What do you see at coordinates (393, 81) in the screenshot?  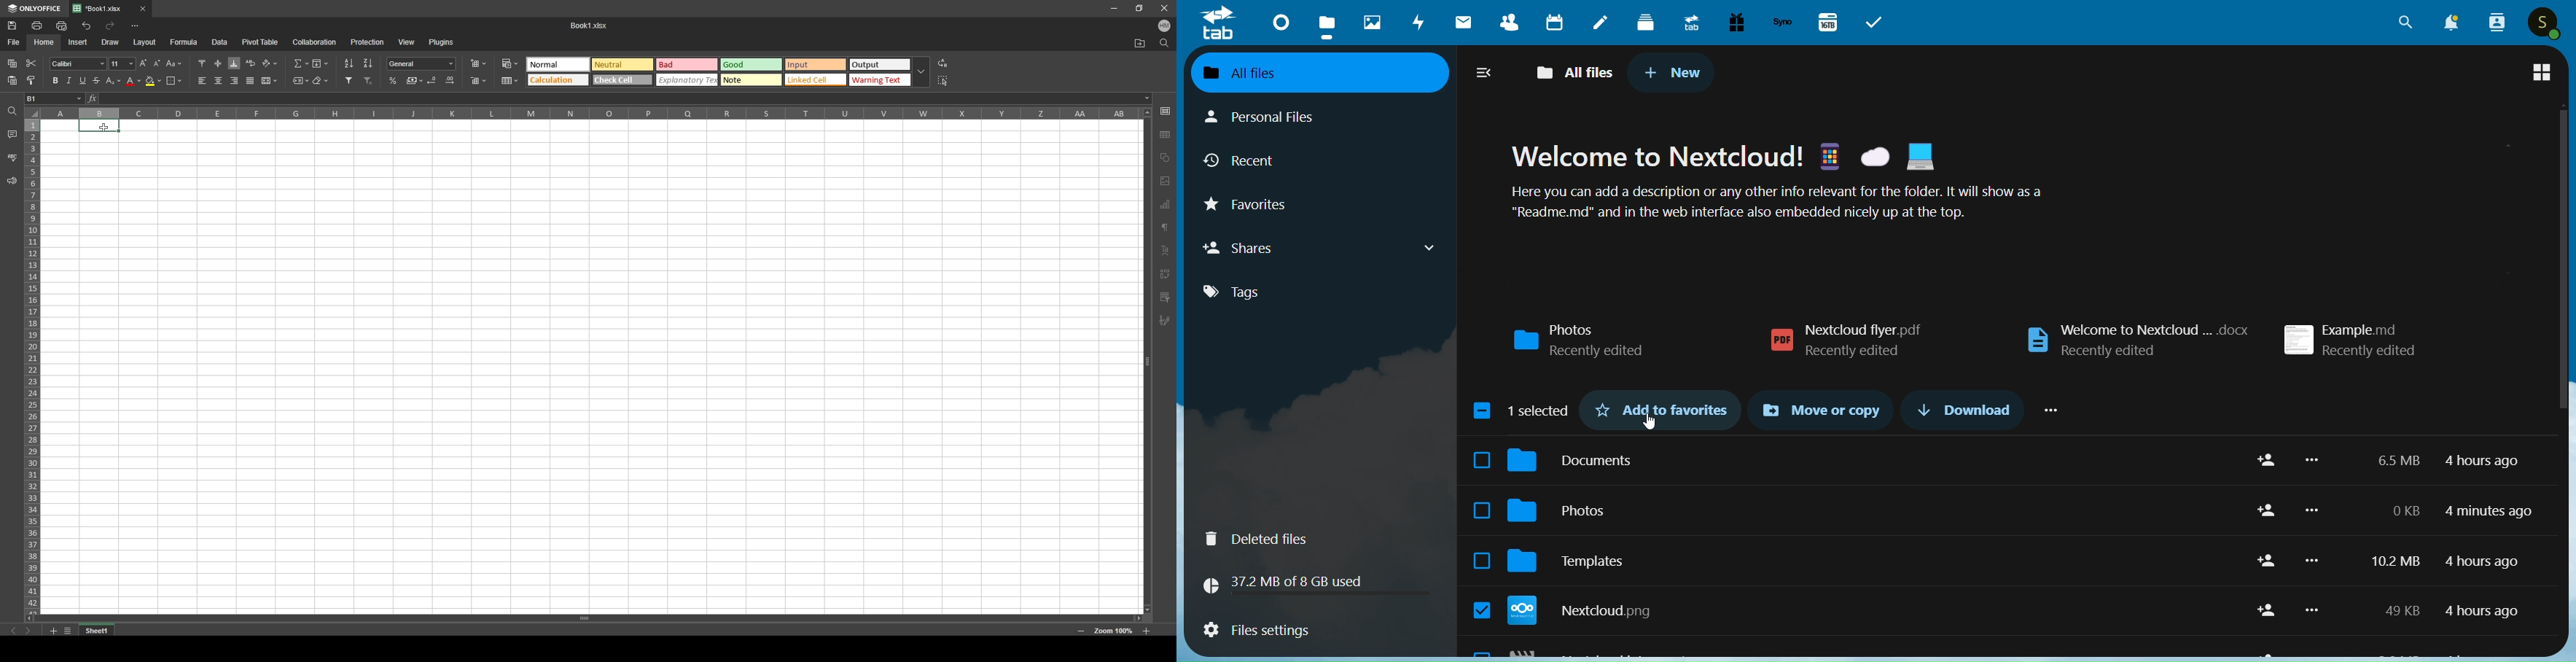 I see `percentage style` at bounding box center [393, 81].